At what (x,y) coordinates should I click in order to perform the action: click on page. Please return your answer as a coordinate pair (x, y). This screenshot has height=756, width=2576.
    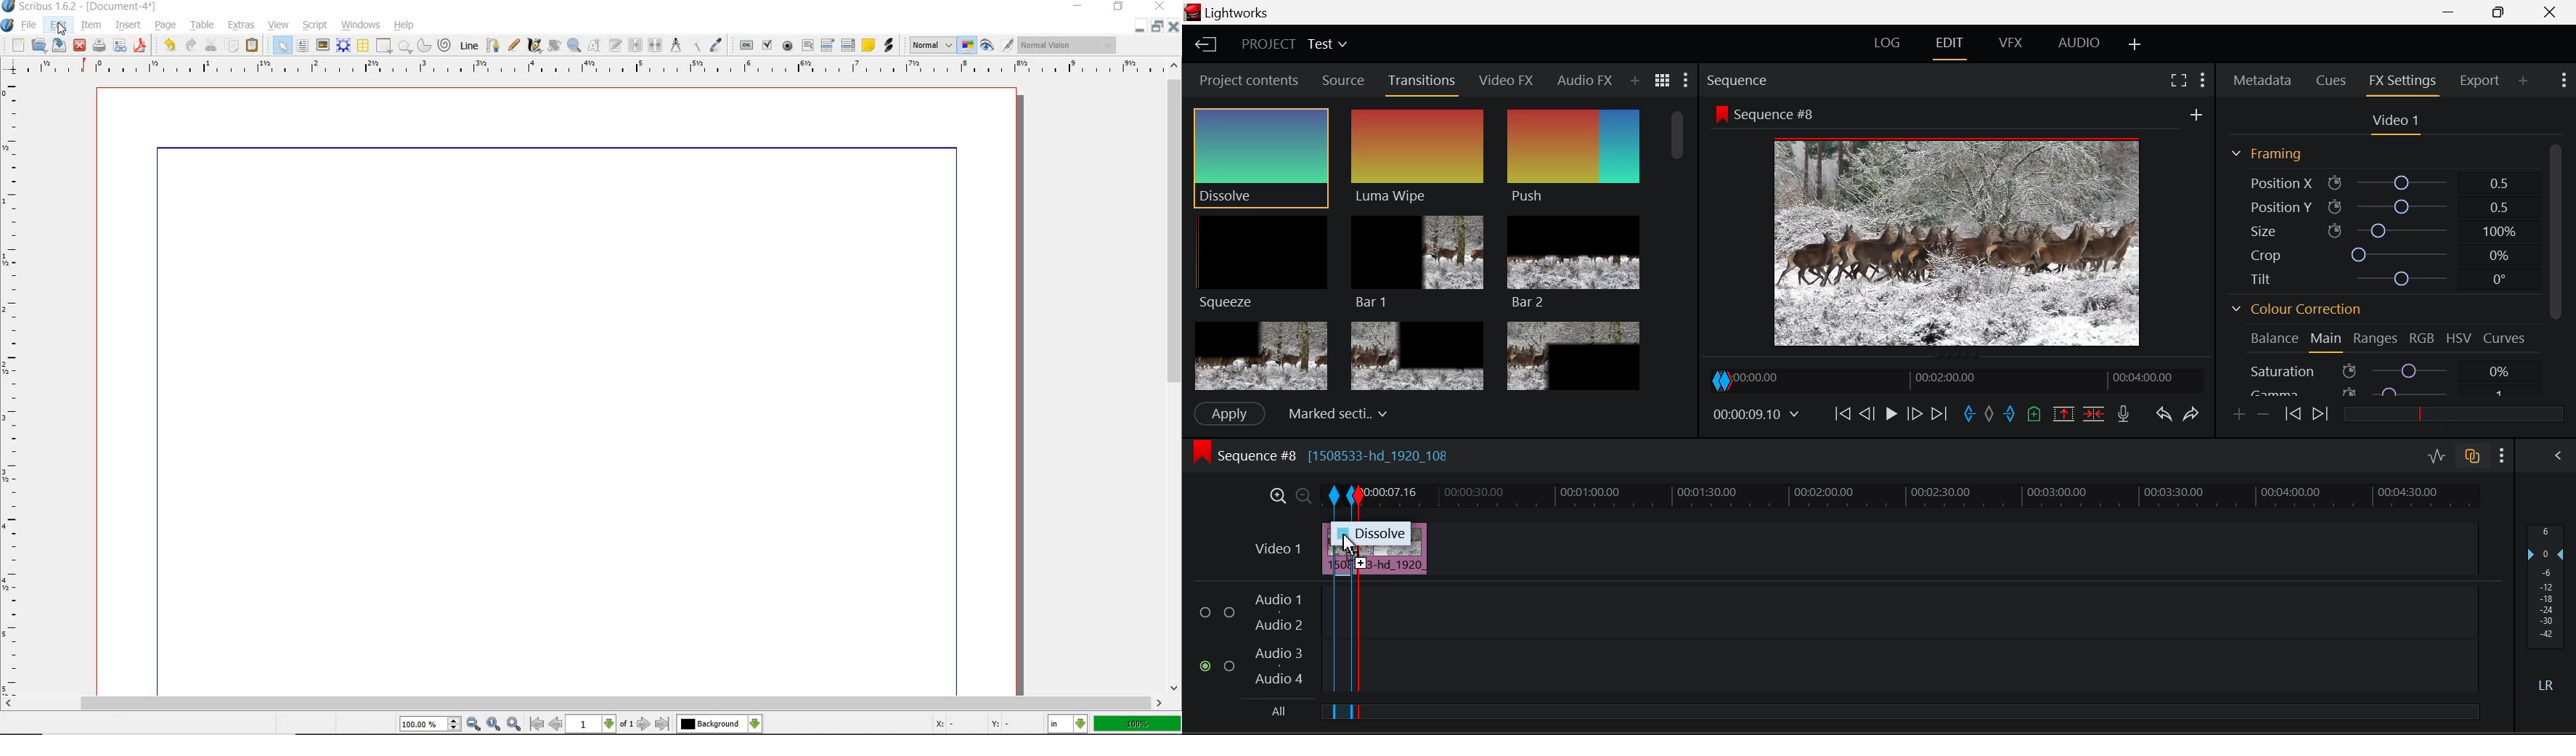
    Looking at the image, I should click on (166, 24).